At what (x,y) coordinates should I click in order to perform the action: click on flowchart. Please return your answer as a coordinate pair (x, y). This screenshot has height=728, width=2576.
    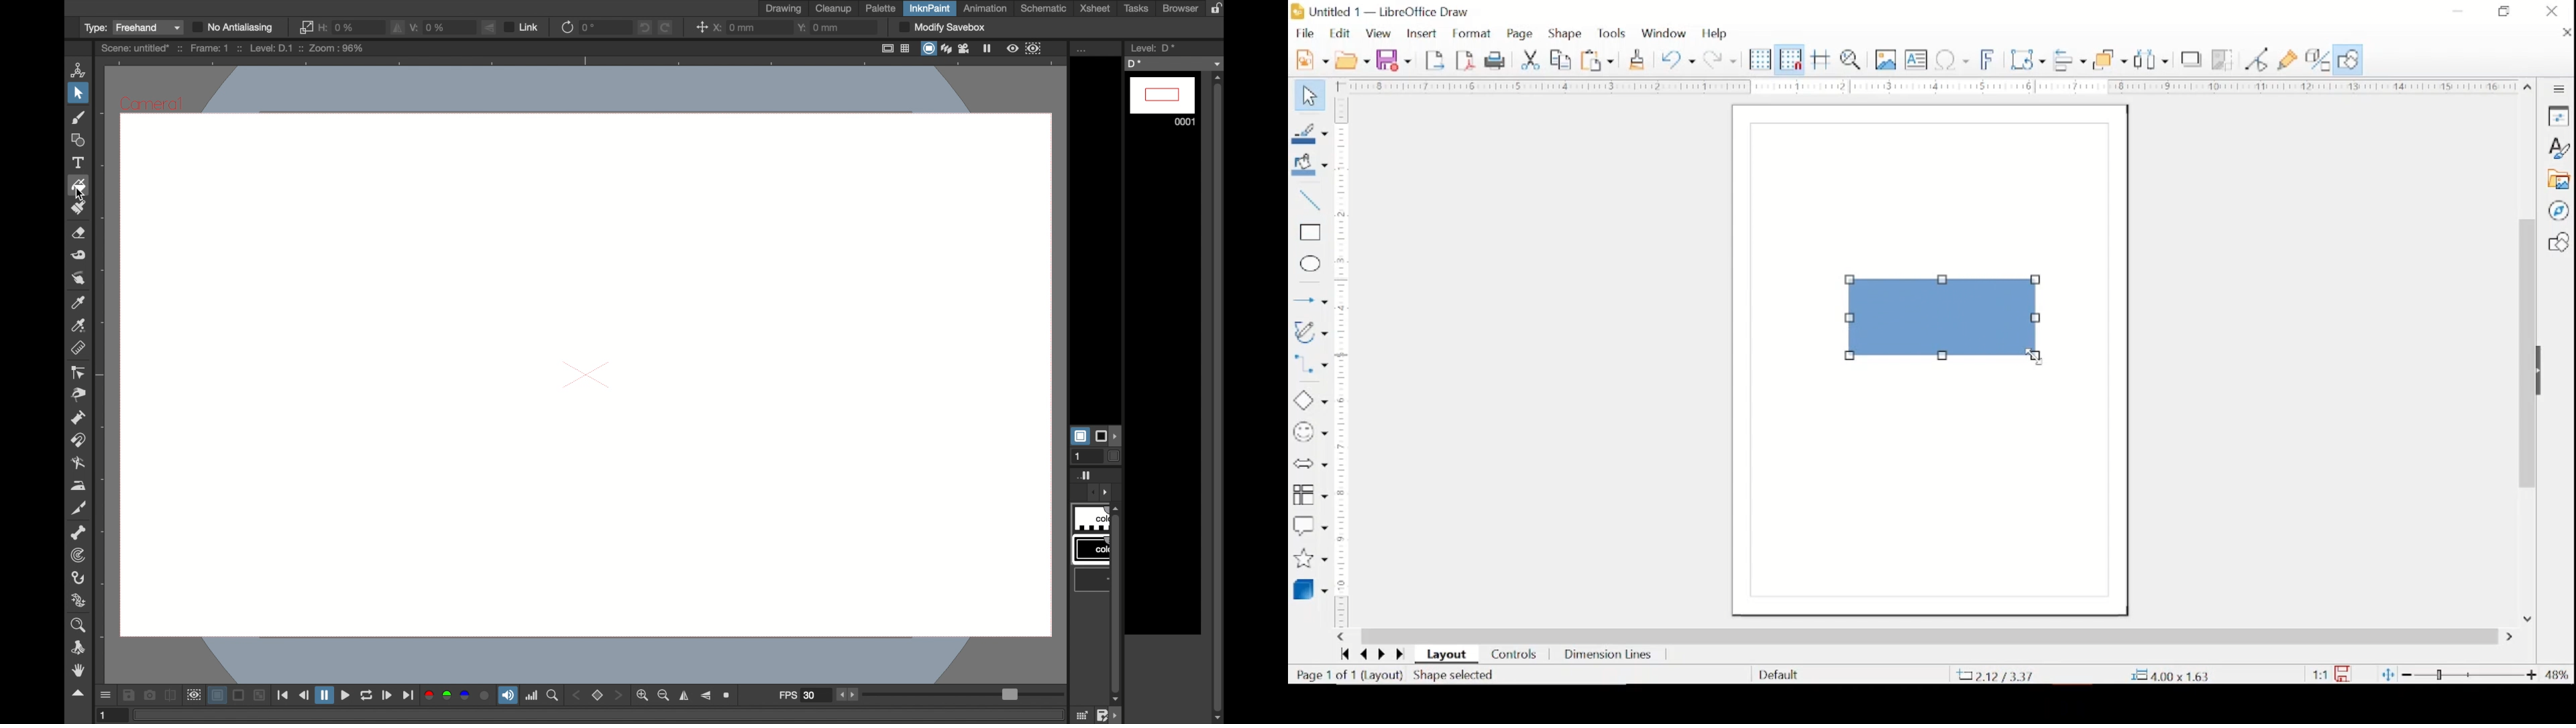
    Looking at the image, I should click on (1310, 495).